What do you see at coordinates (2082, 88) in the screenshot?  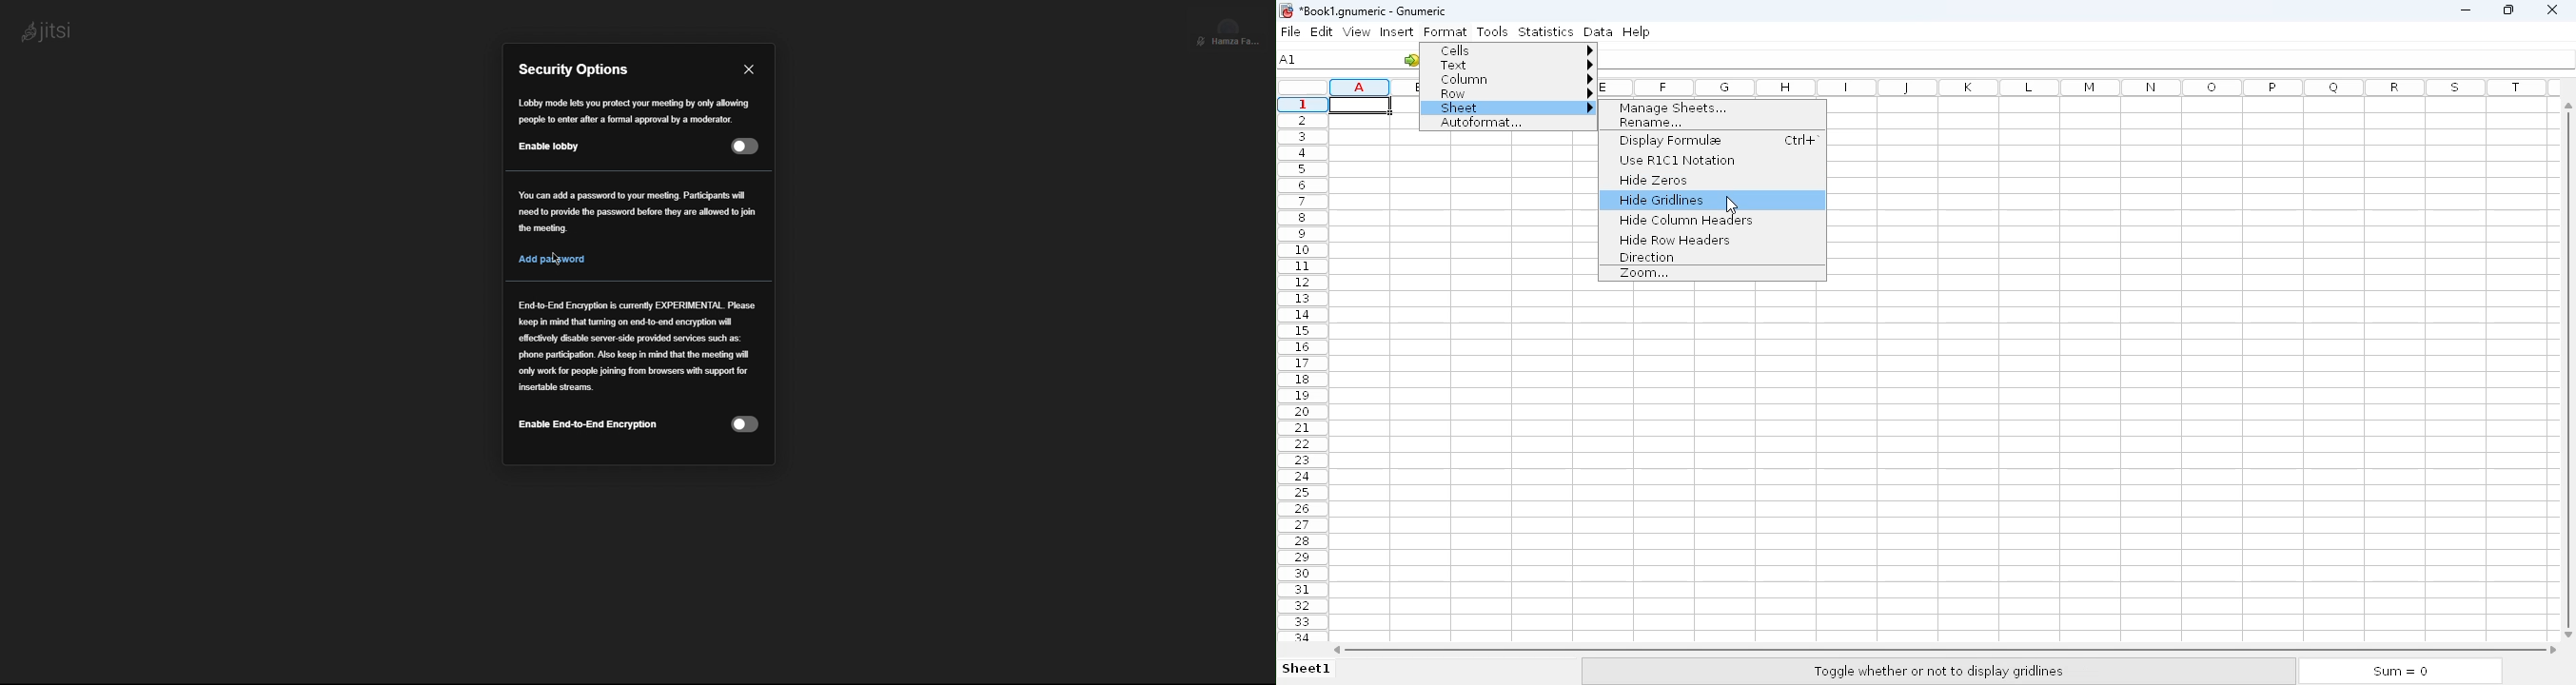 I see `columns` at bounding box center [2082, 88].